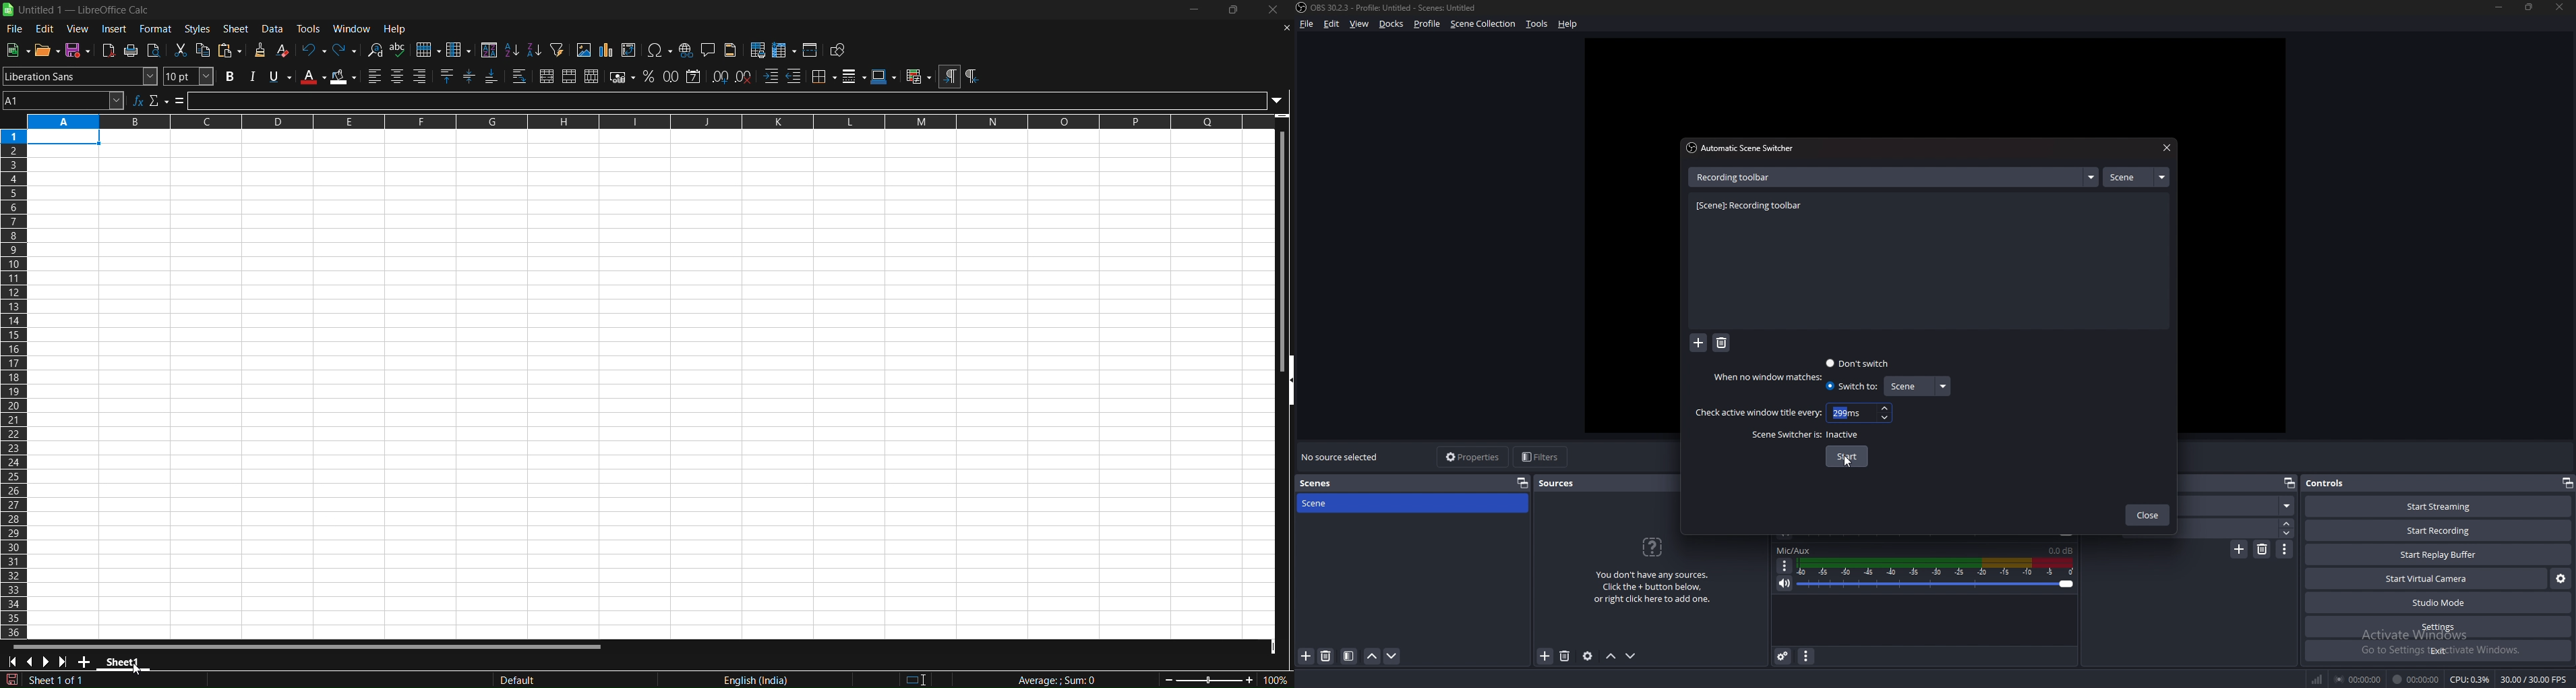  I want to click on filter, so click(1349, 656).